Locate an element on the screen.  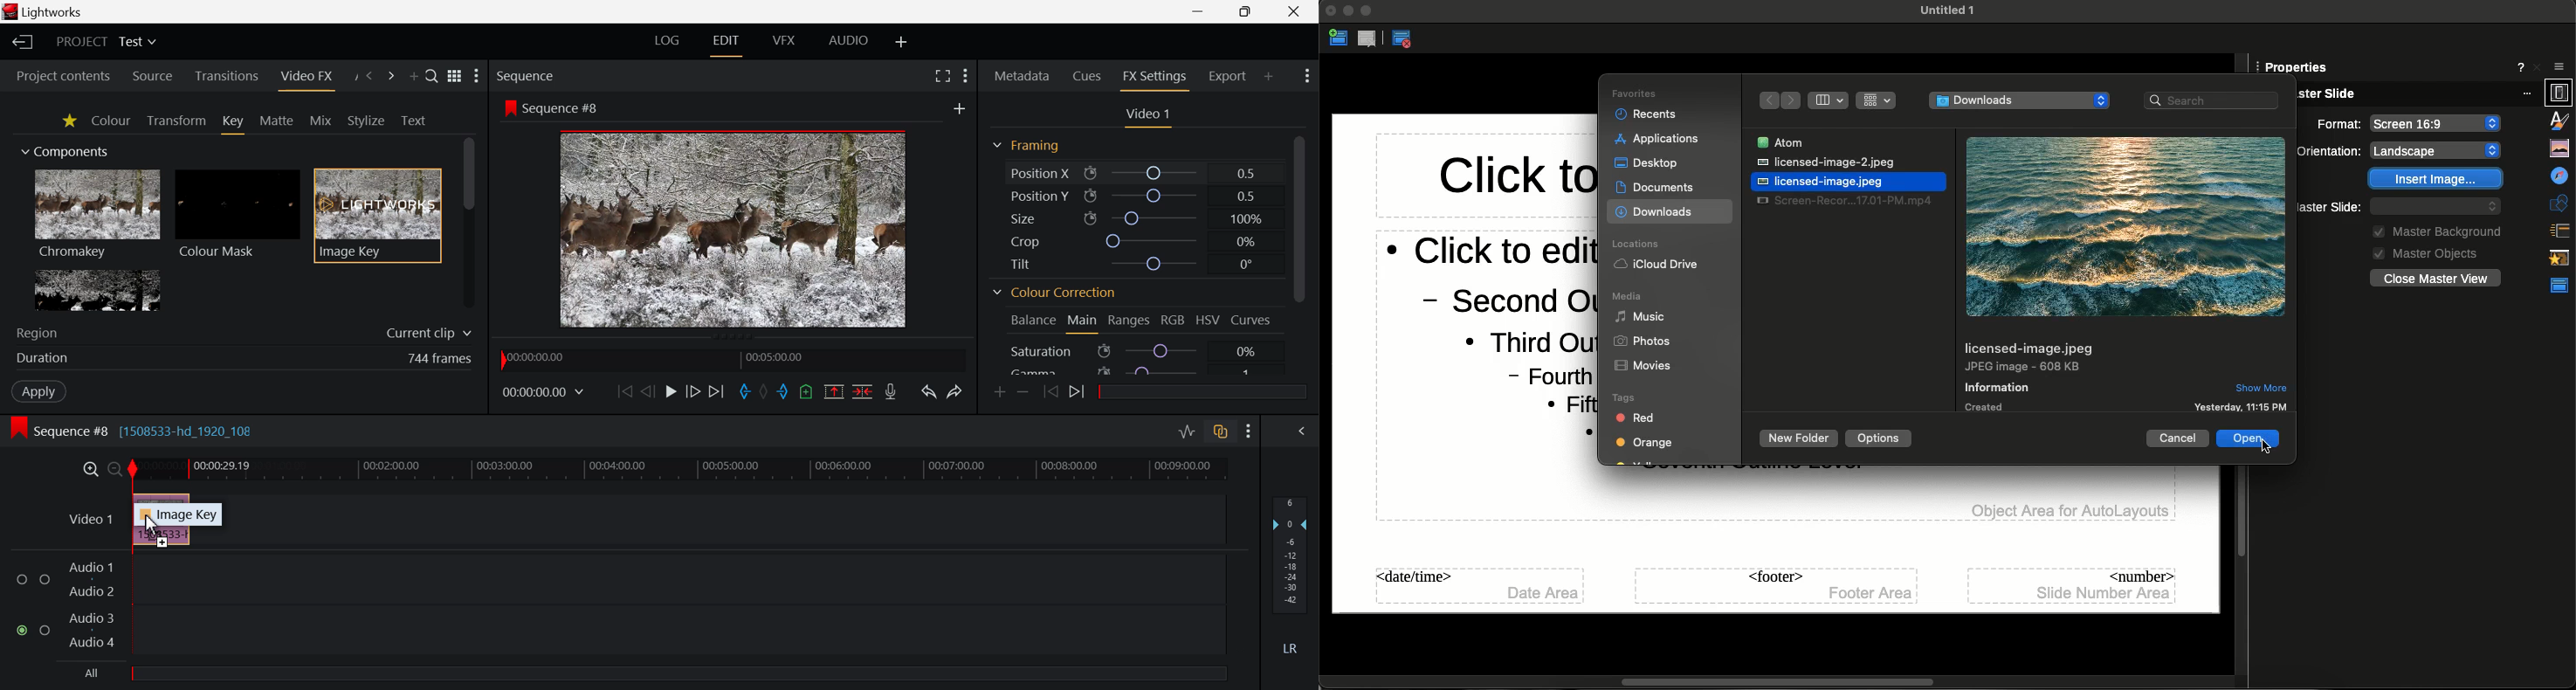
checkbox is located at coordinates (22, 577).